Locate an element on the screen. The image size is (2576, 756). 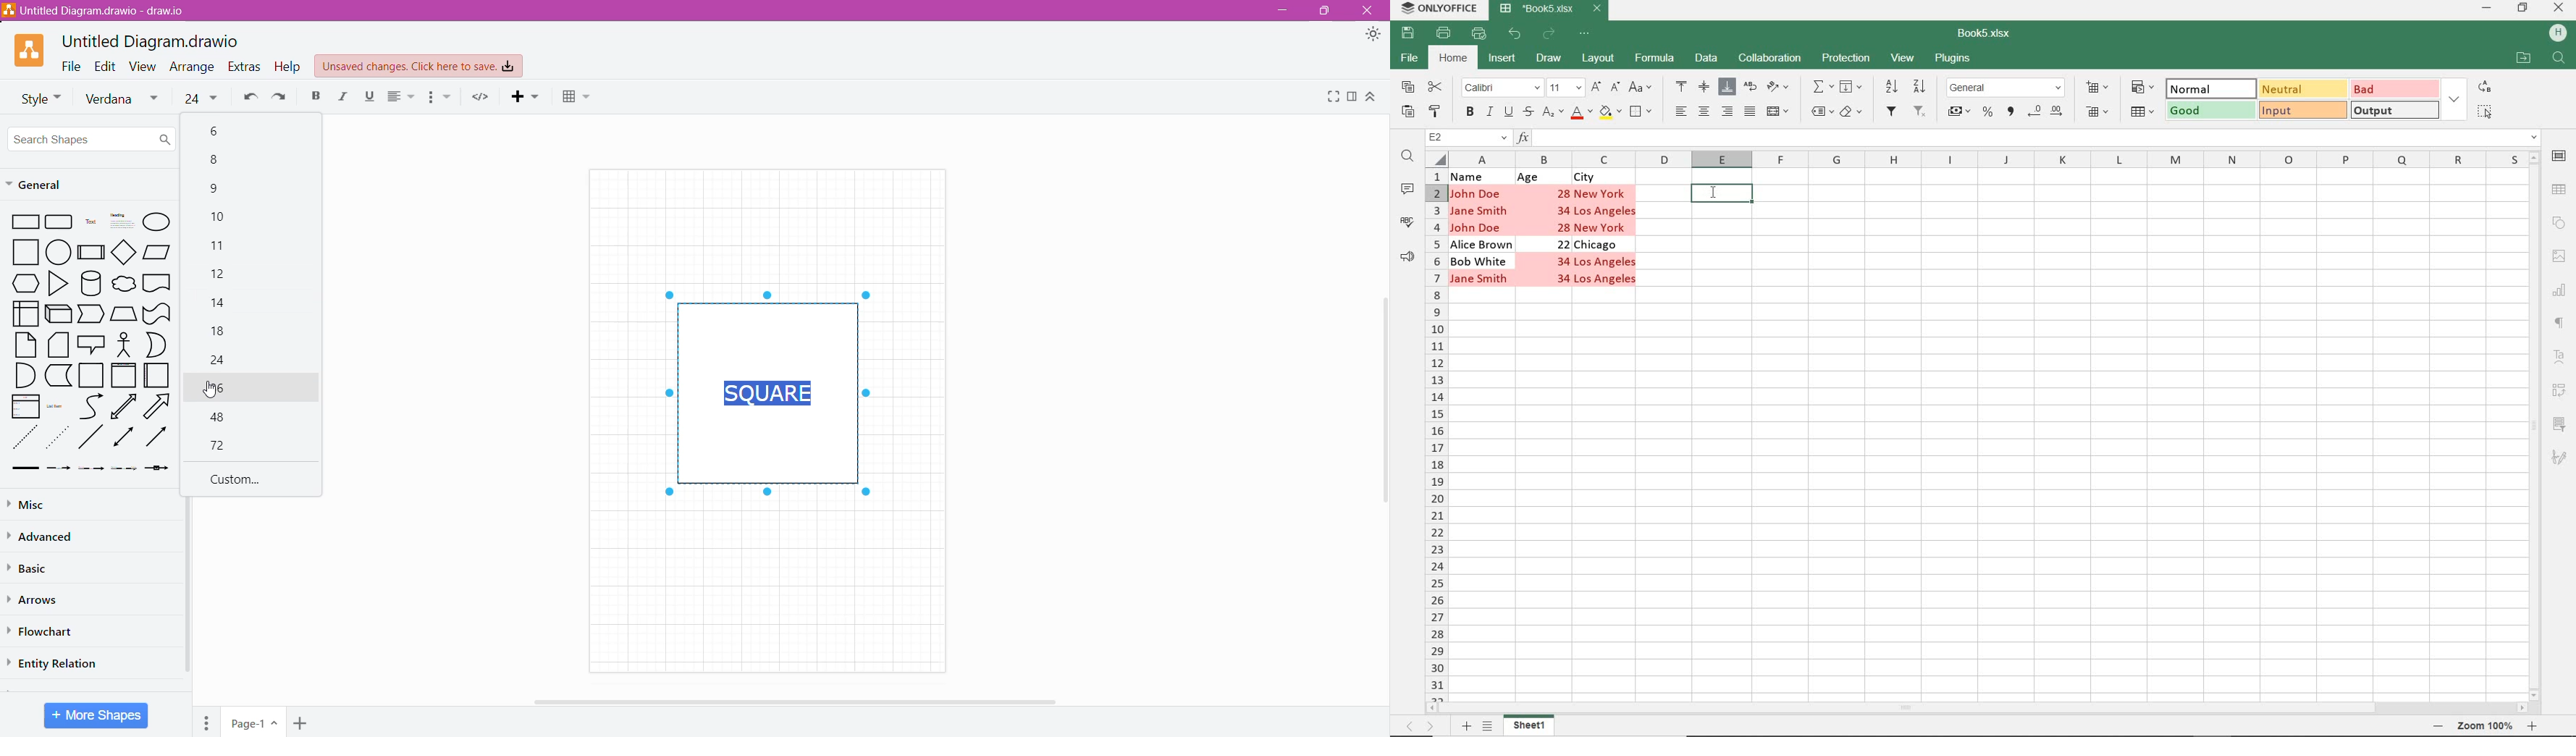
SYSTEM NAME is located at coordinates (1437, 8).